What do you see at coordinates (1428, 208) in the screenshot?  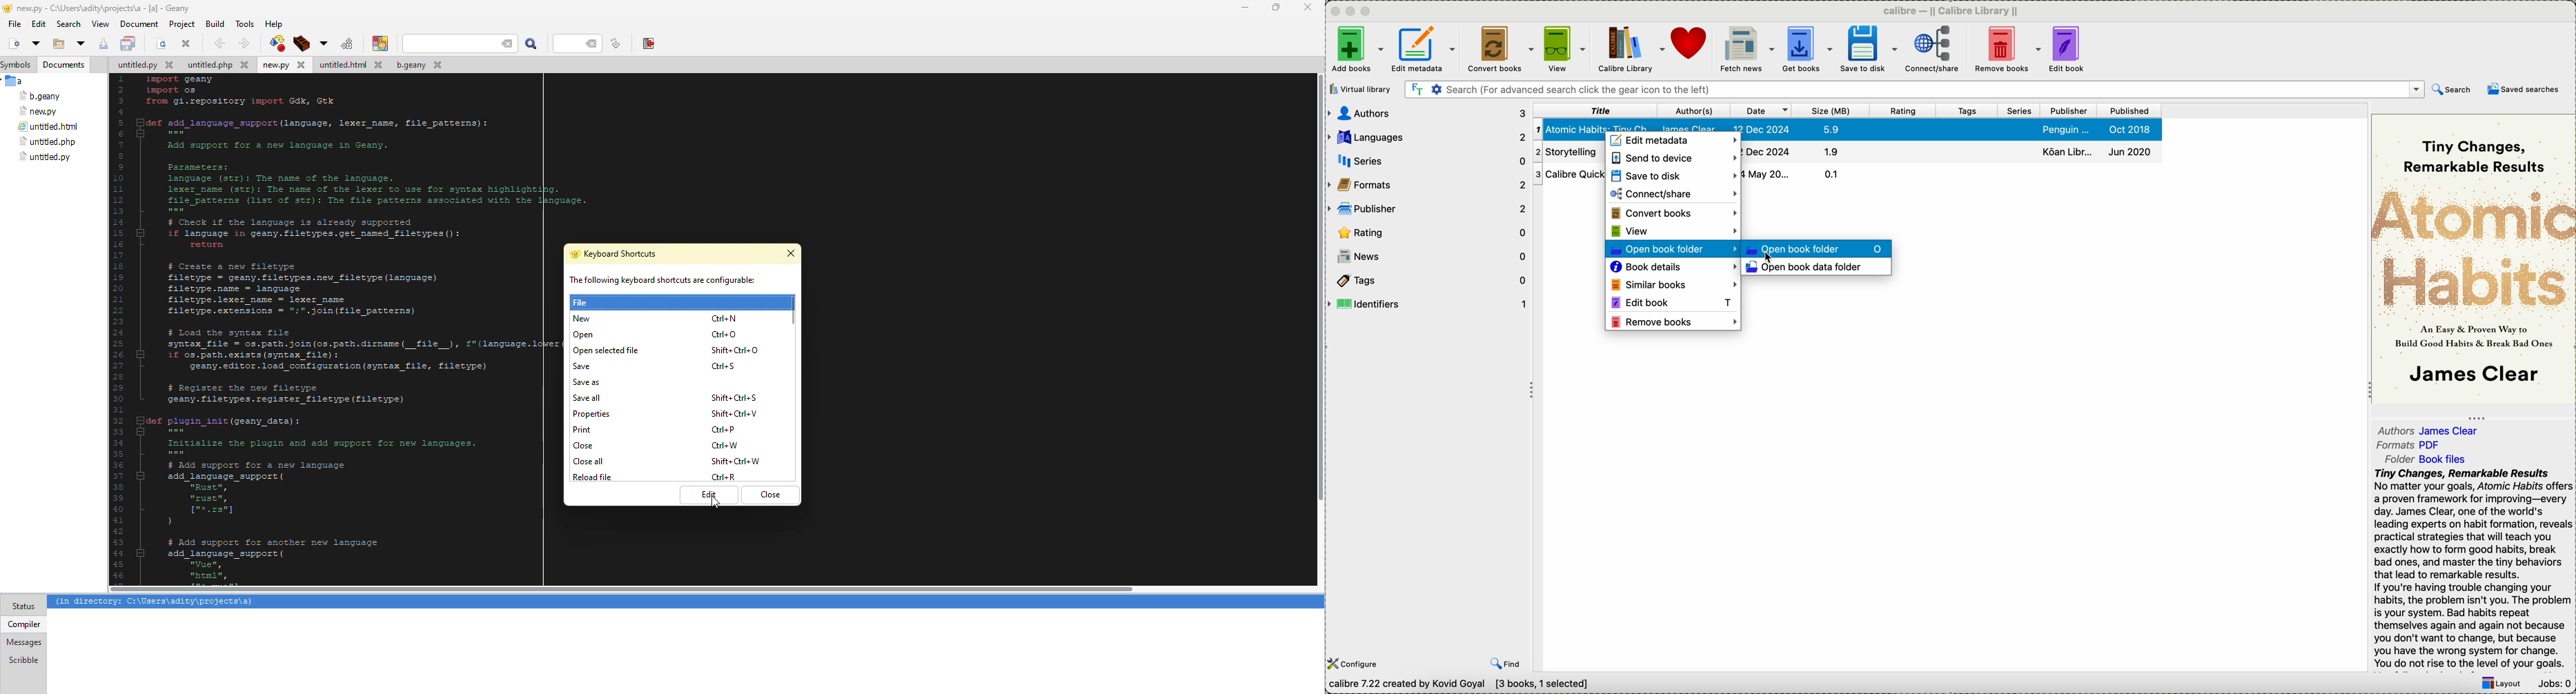 I see `publisher` at bounding box center [1428, 208].